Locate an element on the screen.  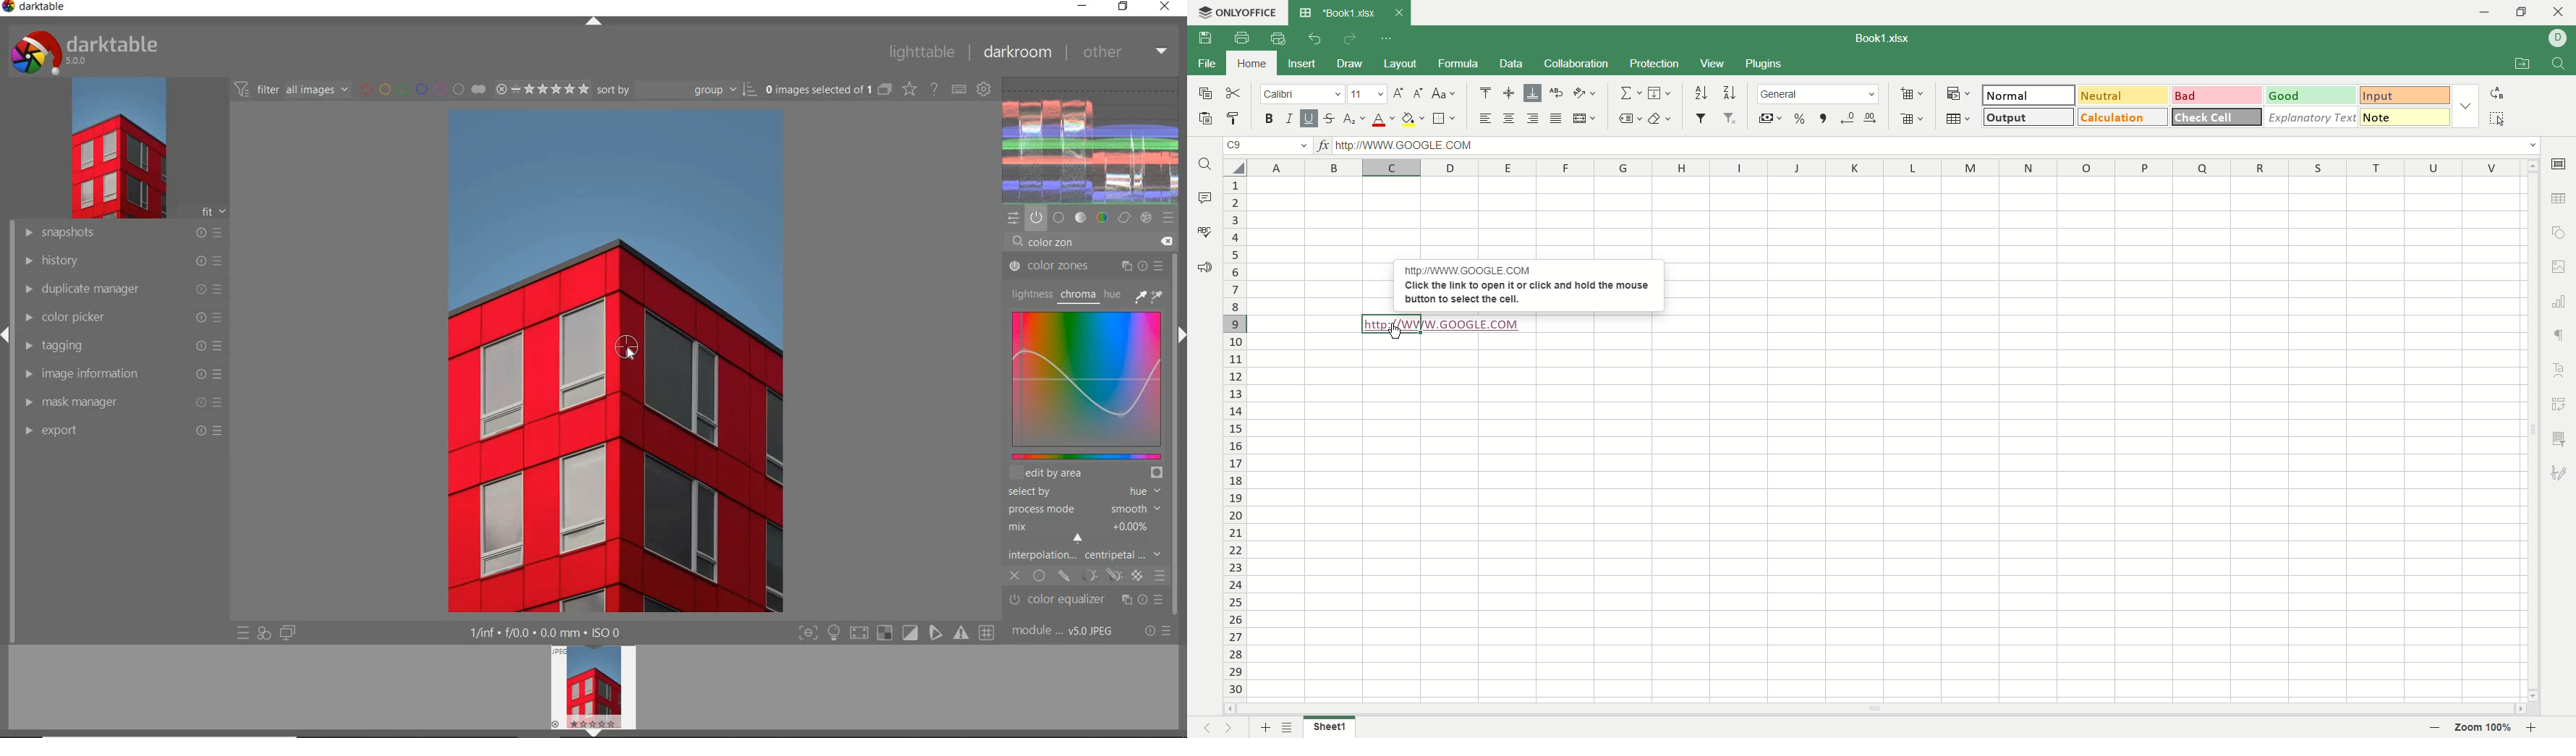
image preview is located at coordinates (590, 684).